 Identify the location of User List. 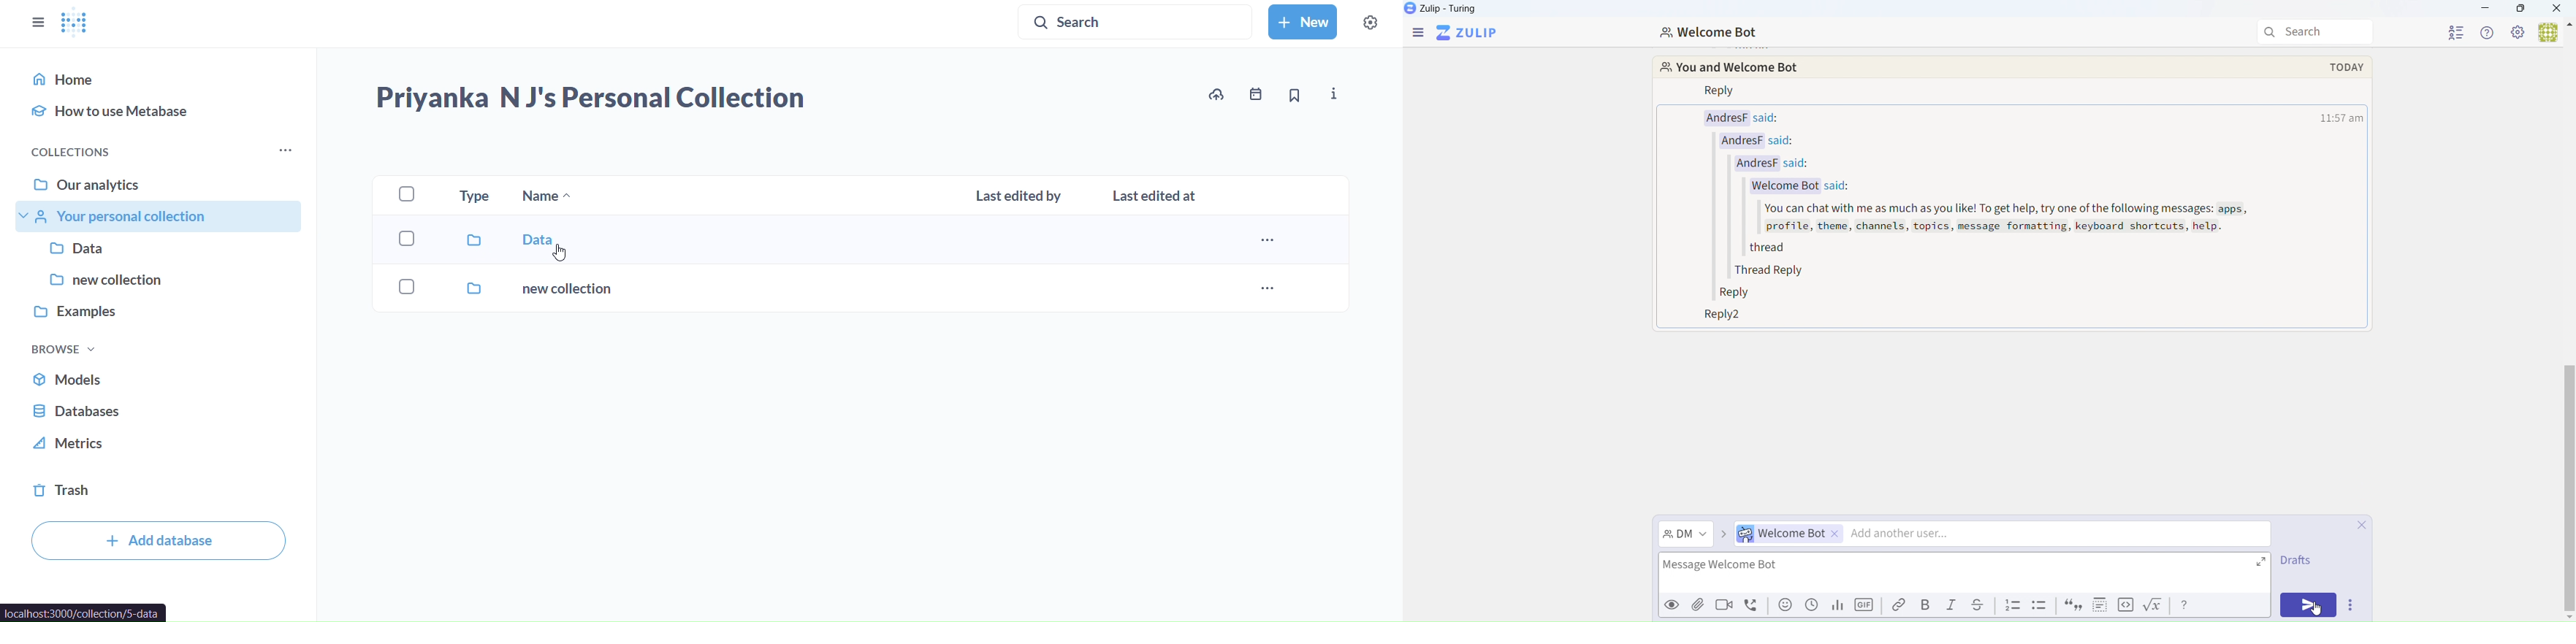
(2460, 34).